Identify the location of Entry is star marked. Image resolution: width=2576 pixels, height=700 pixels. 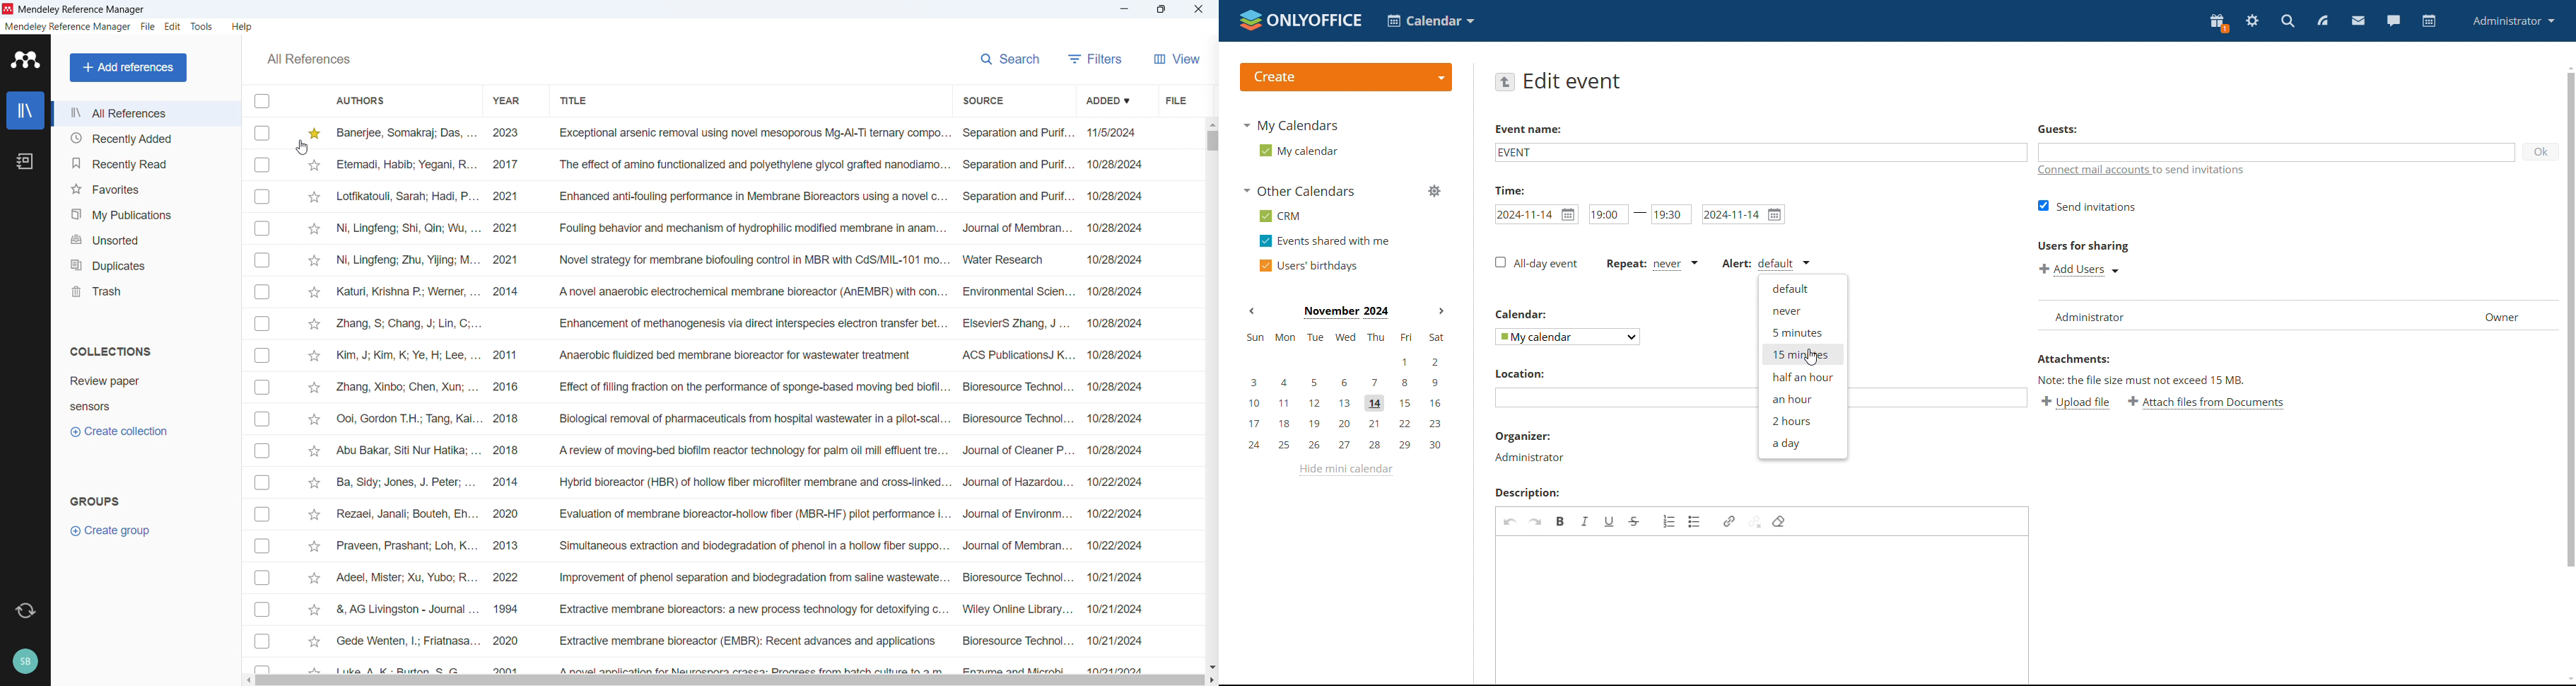
(315, 135).